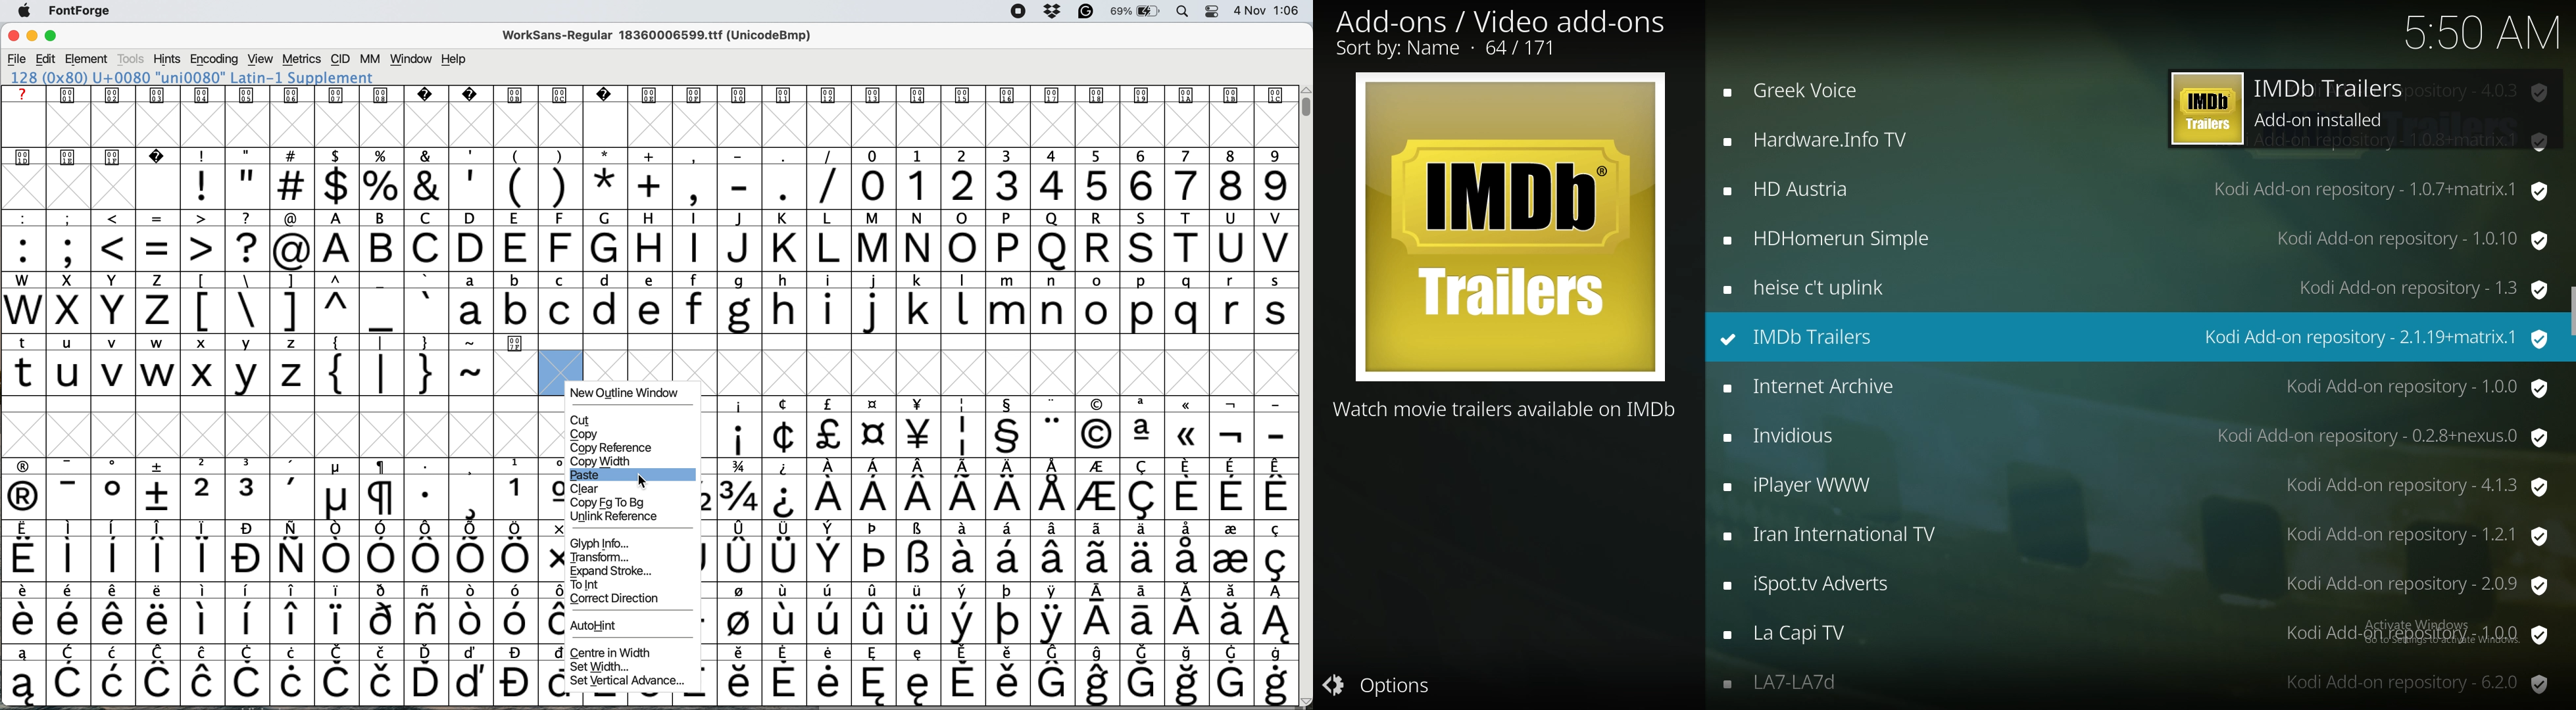 This screenshot has height=728, width=2576. I want to click on view, so click(258, 59).